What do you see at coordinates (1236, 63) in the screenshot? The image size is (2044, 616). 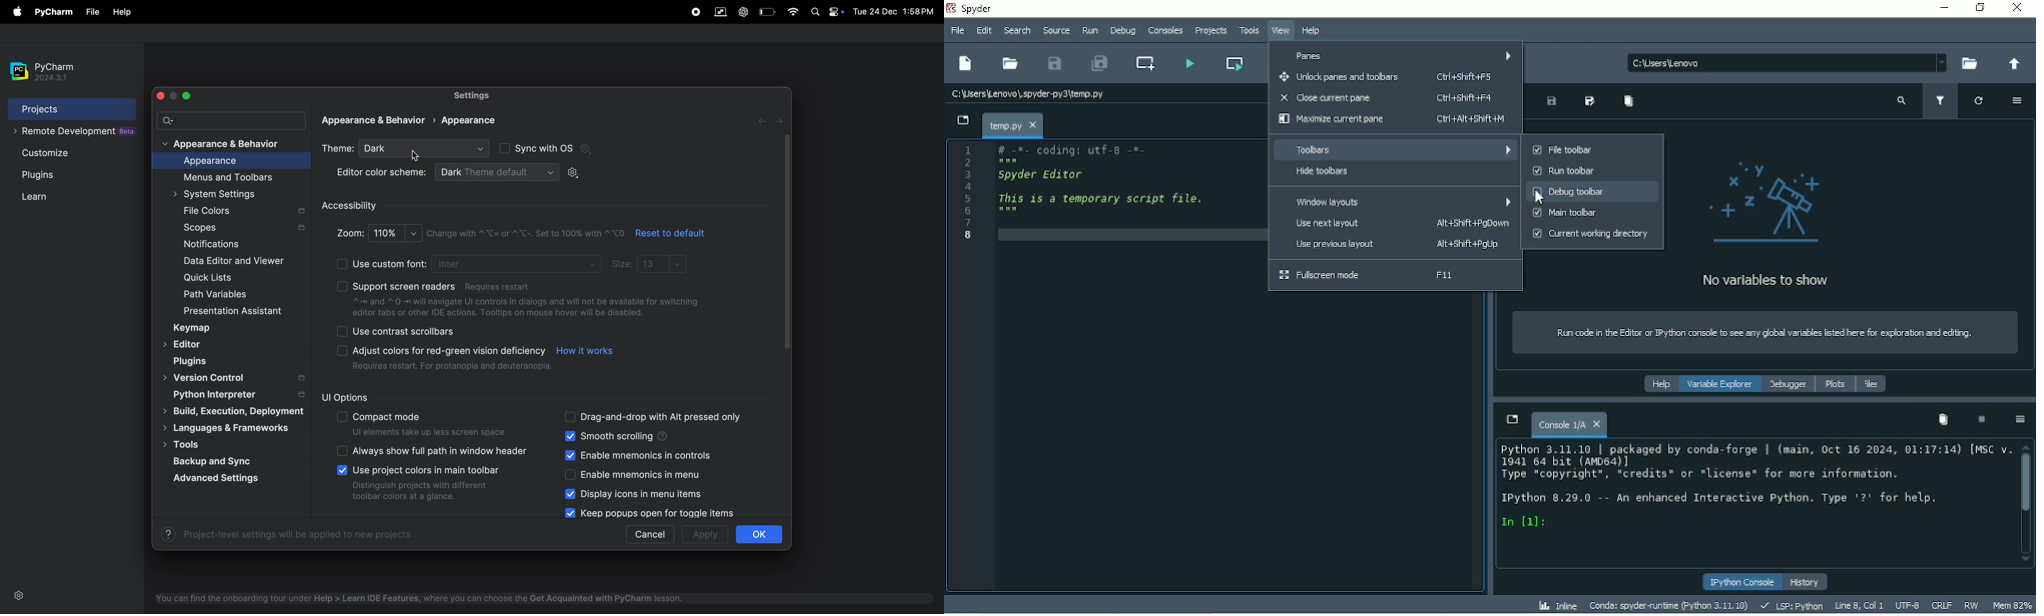 I see `Run current cell` at bounding box center [1236, 63].